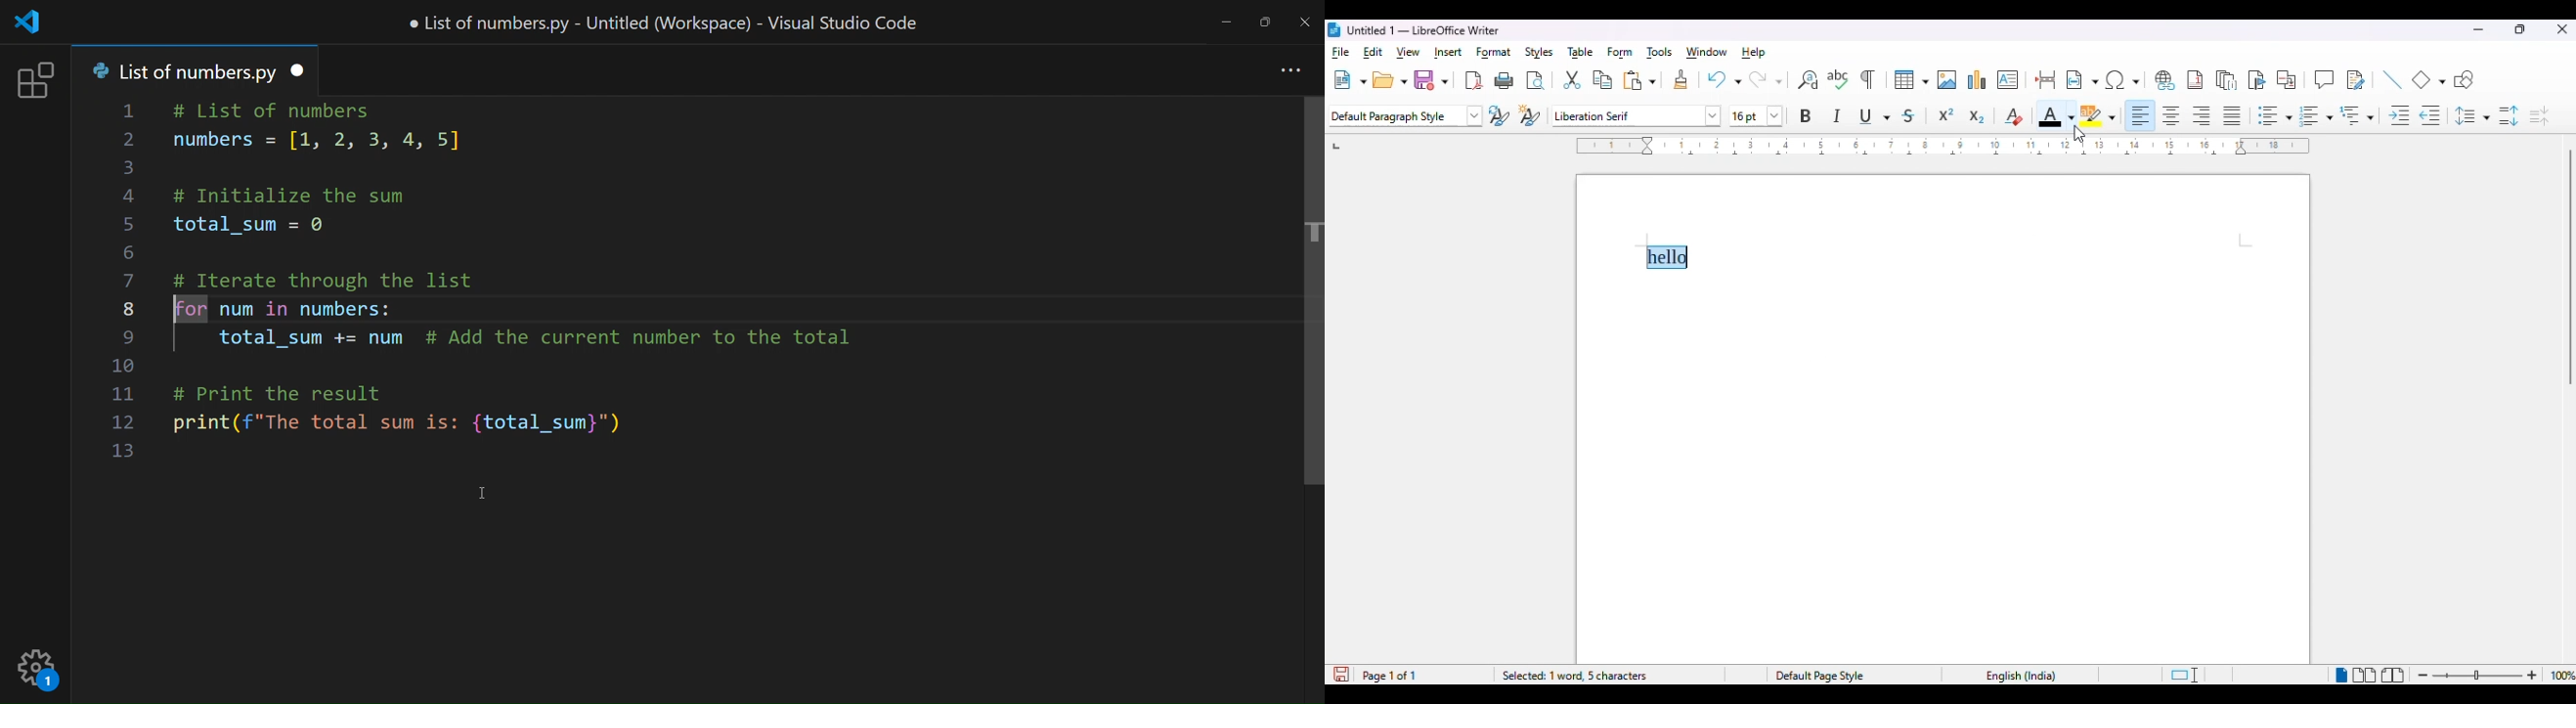 The width and height of the screenshot is (2576, 728). I want to click on basic shapes, so click(2429, 79).